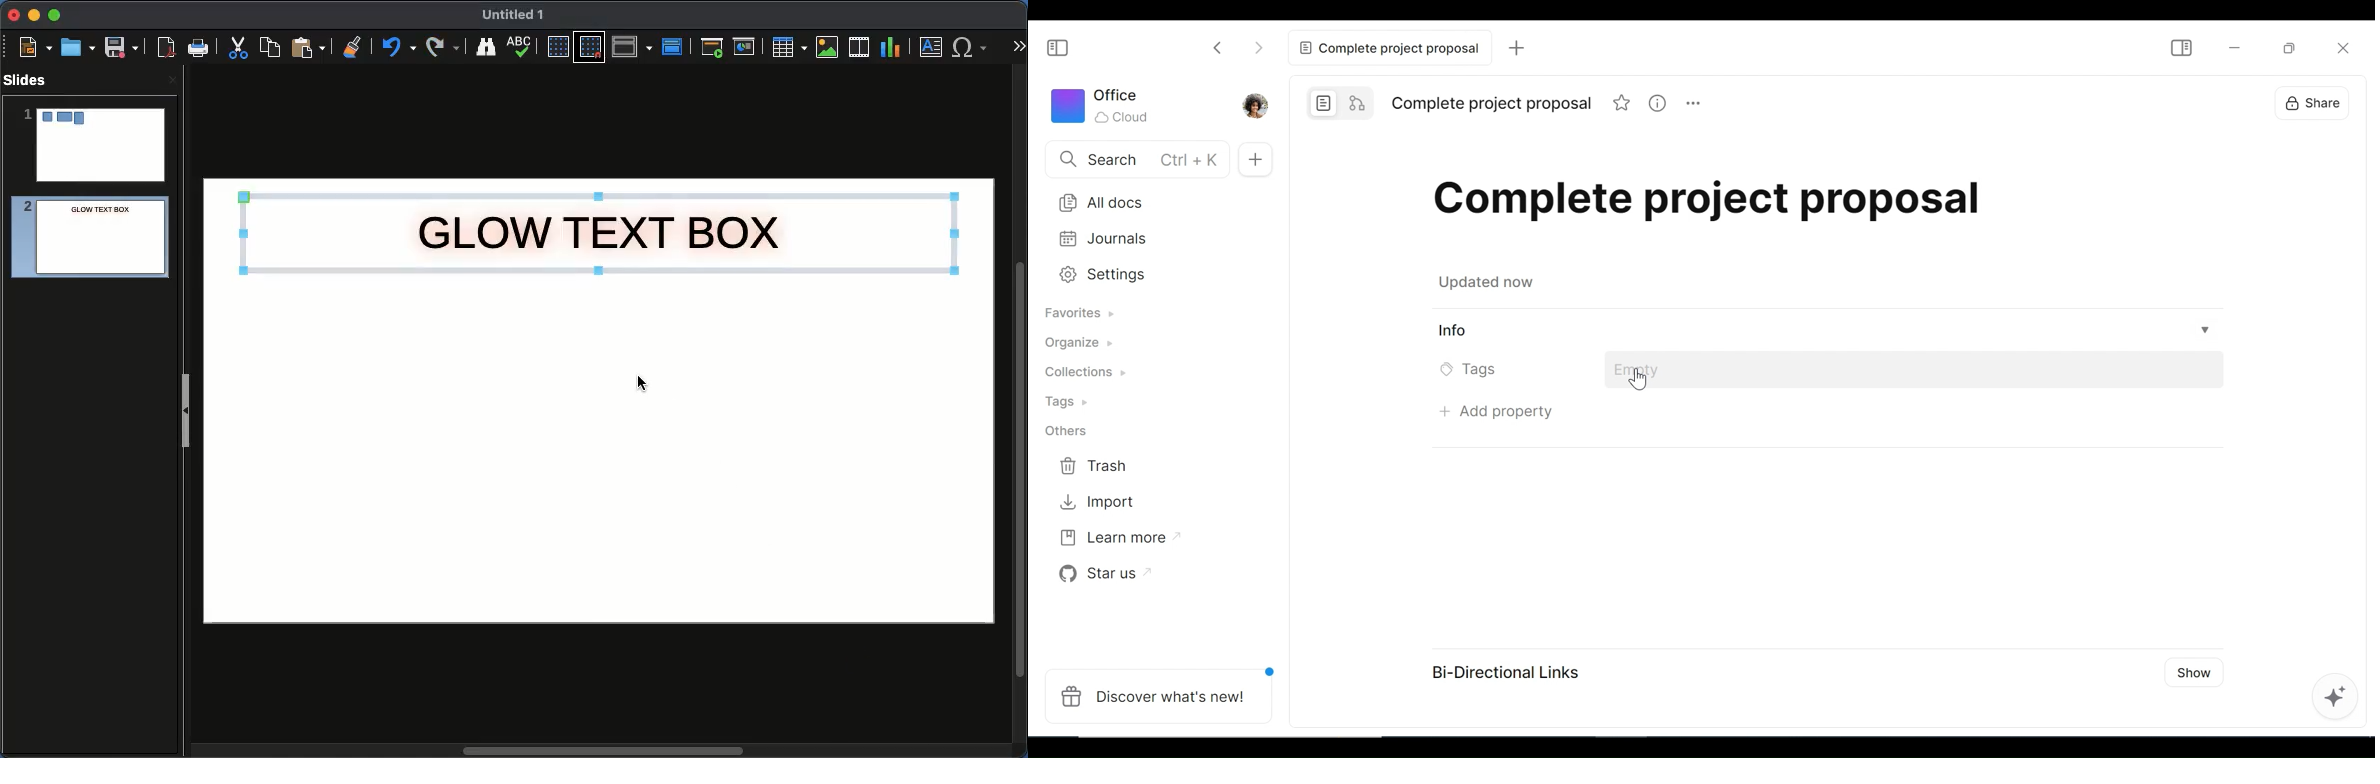 This screenshot has width=2380, height=784. Describe the element at coordinates (2340, 697) in the screenshot. I see `AFFiNE AI` at that location.